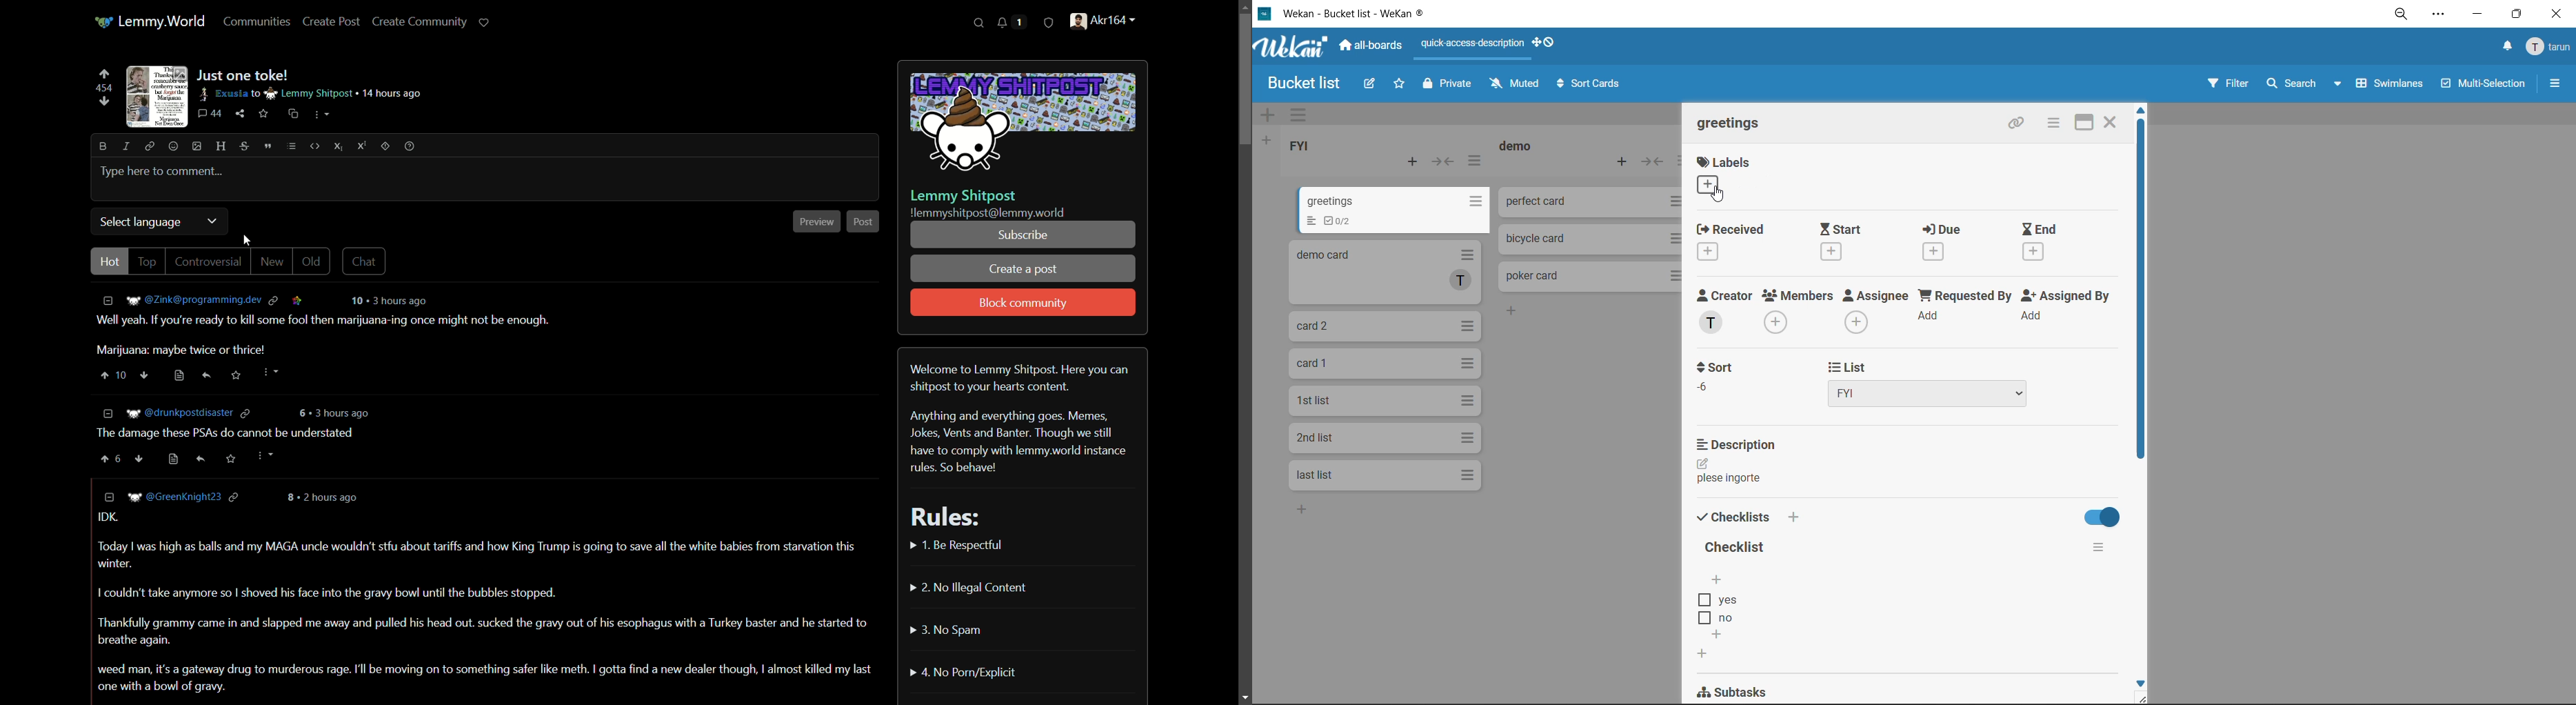 The height and width of the screenshot is (728, 2576). I want to click on create post, so click(331, 22).